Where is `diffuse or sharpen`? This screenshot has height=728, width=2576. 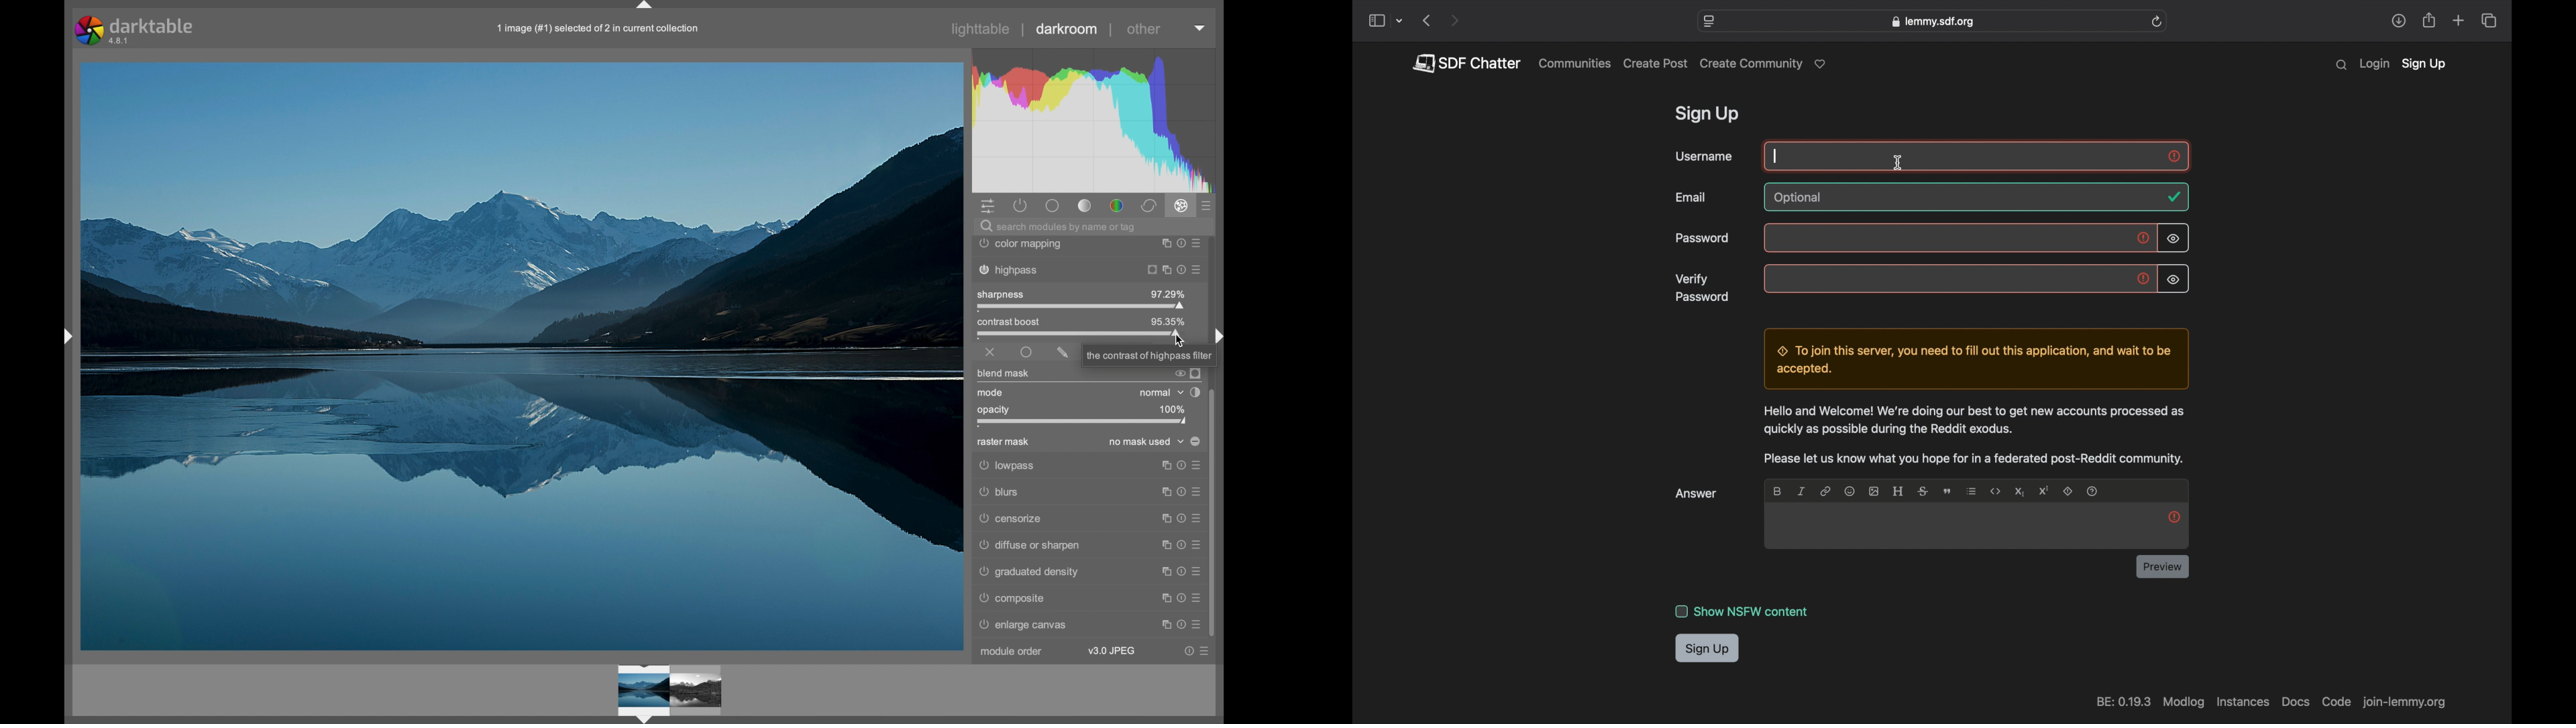 diffuse or sharpen is located at coordinates (1089, 544).